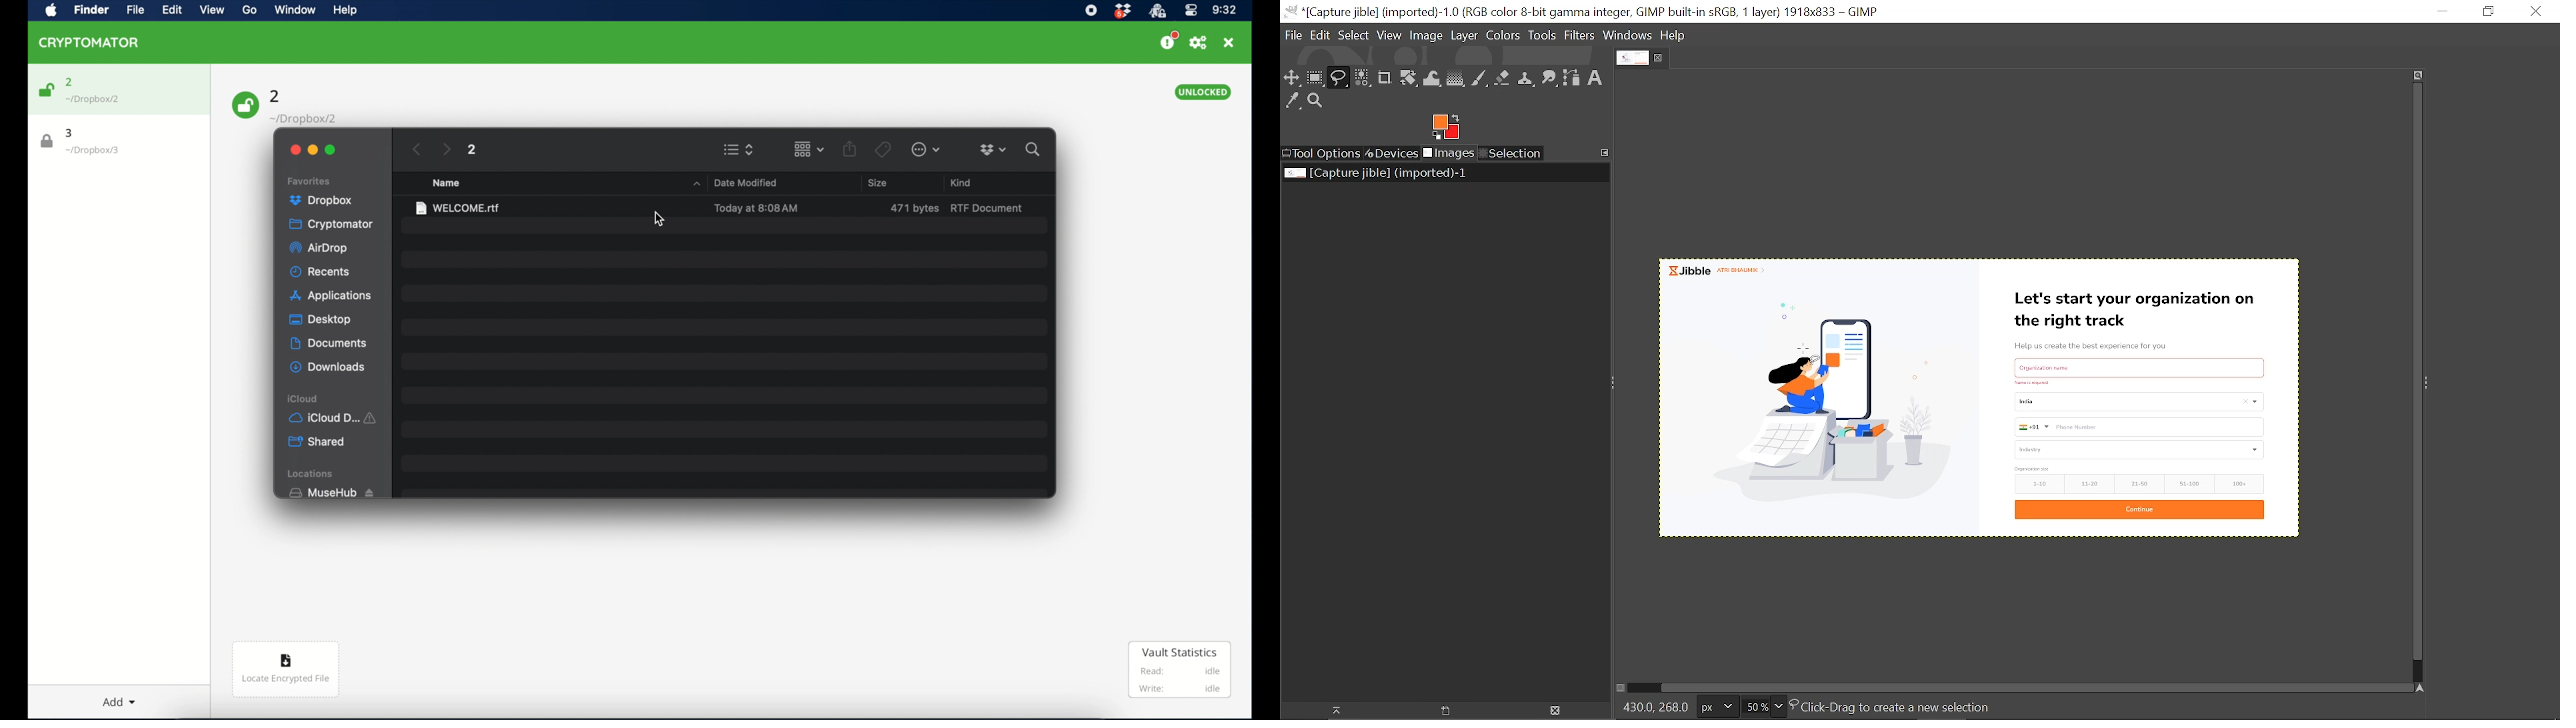 The width and height of the screenshot is (2576, 728). I want to click on Close, so click(2536, 11).